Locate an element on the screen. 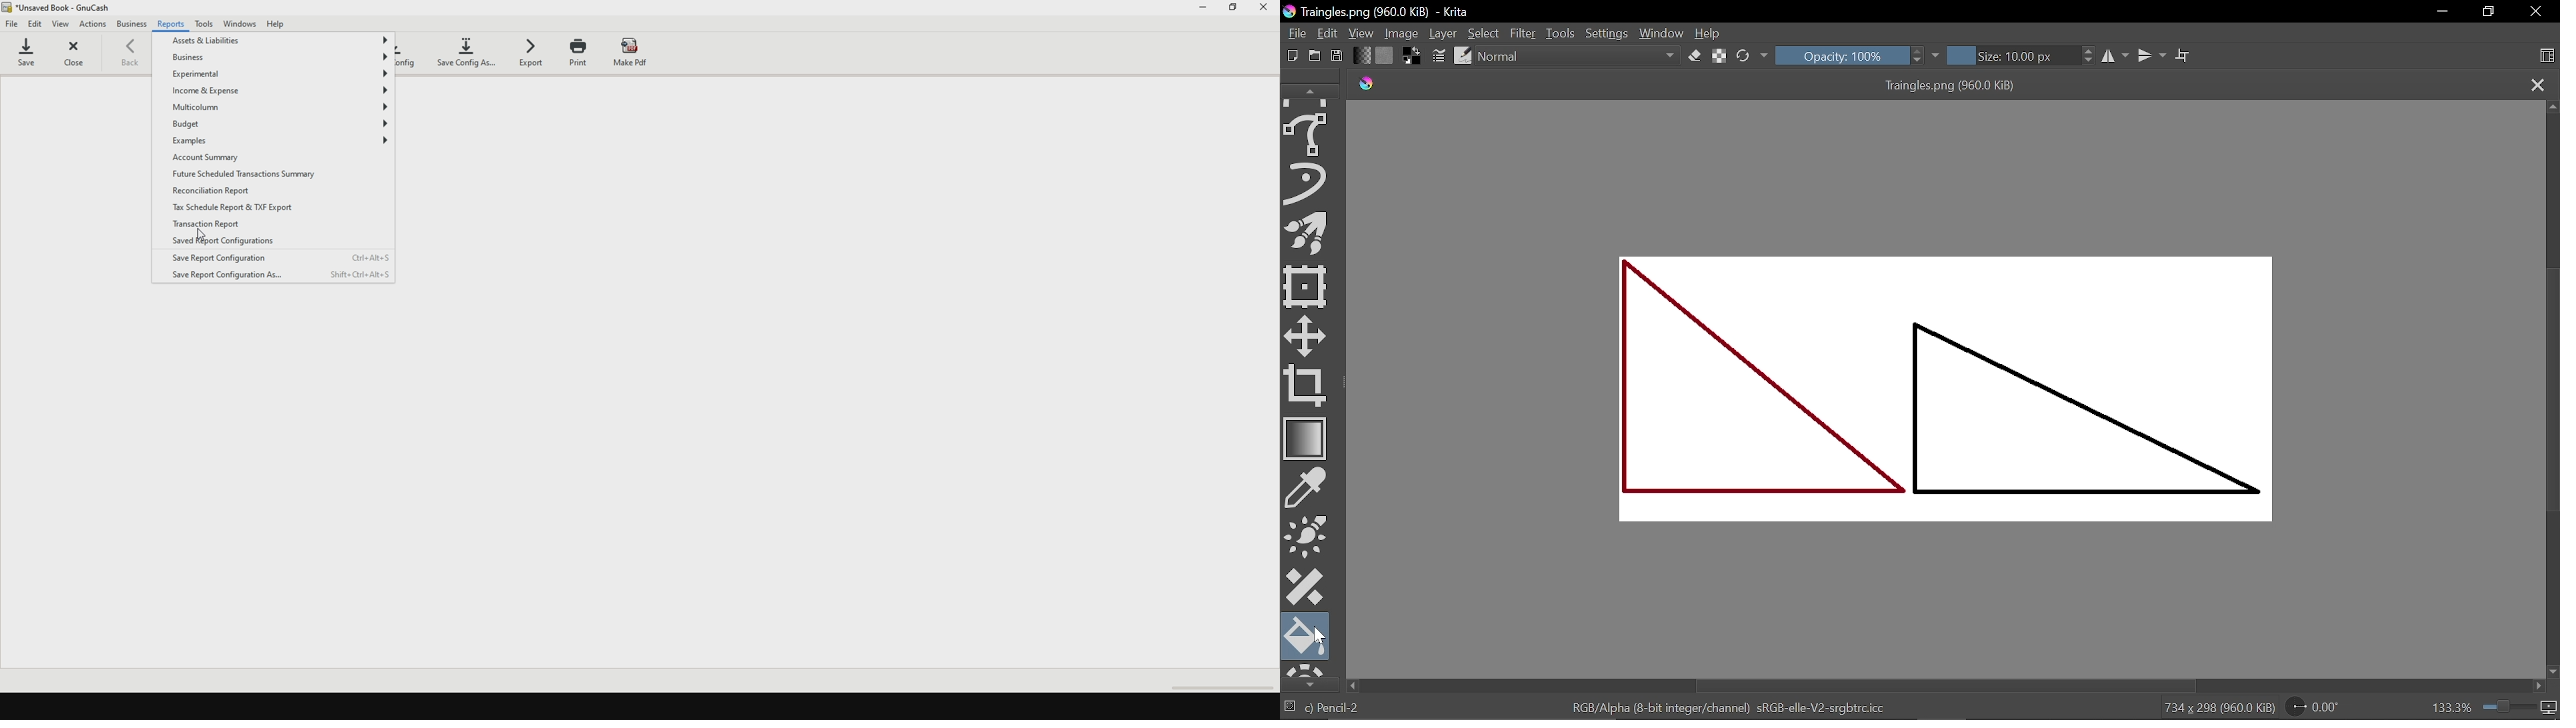  Size: 10.00 px is located at coordinates (2021, 56).